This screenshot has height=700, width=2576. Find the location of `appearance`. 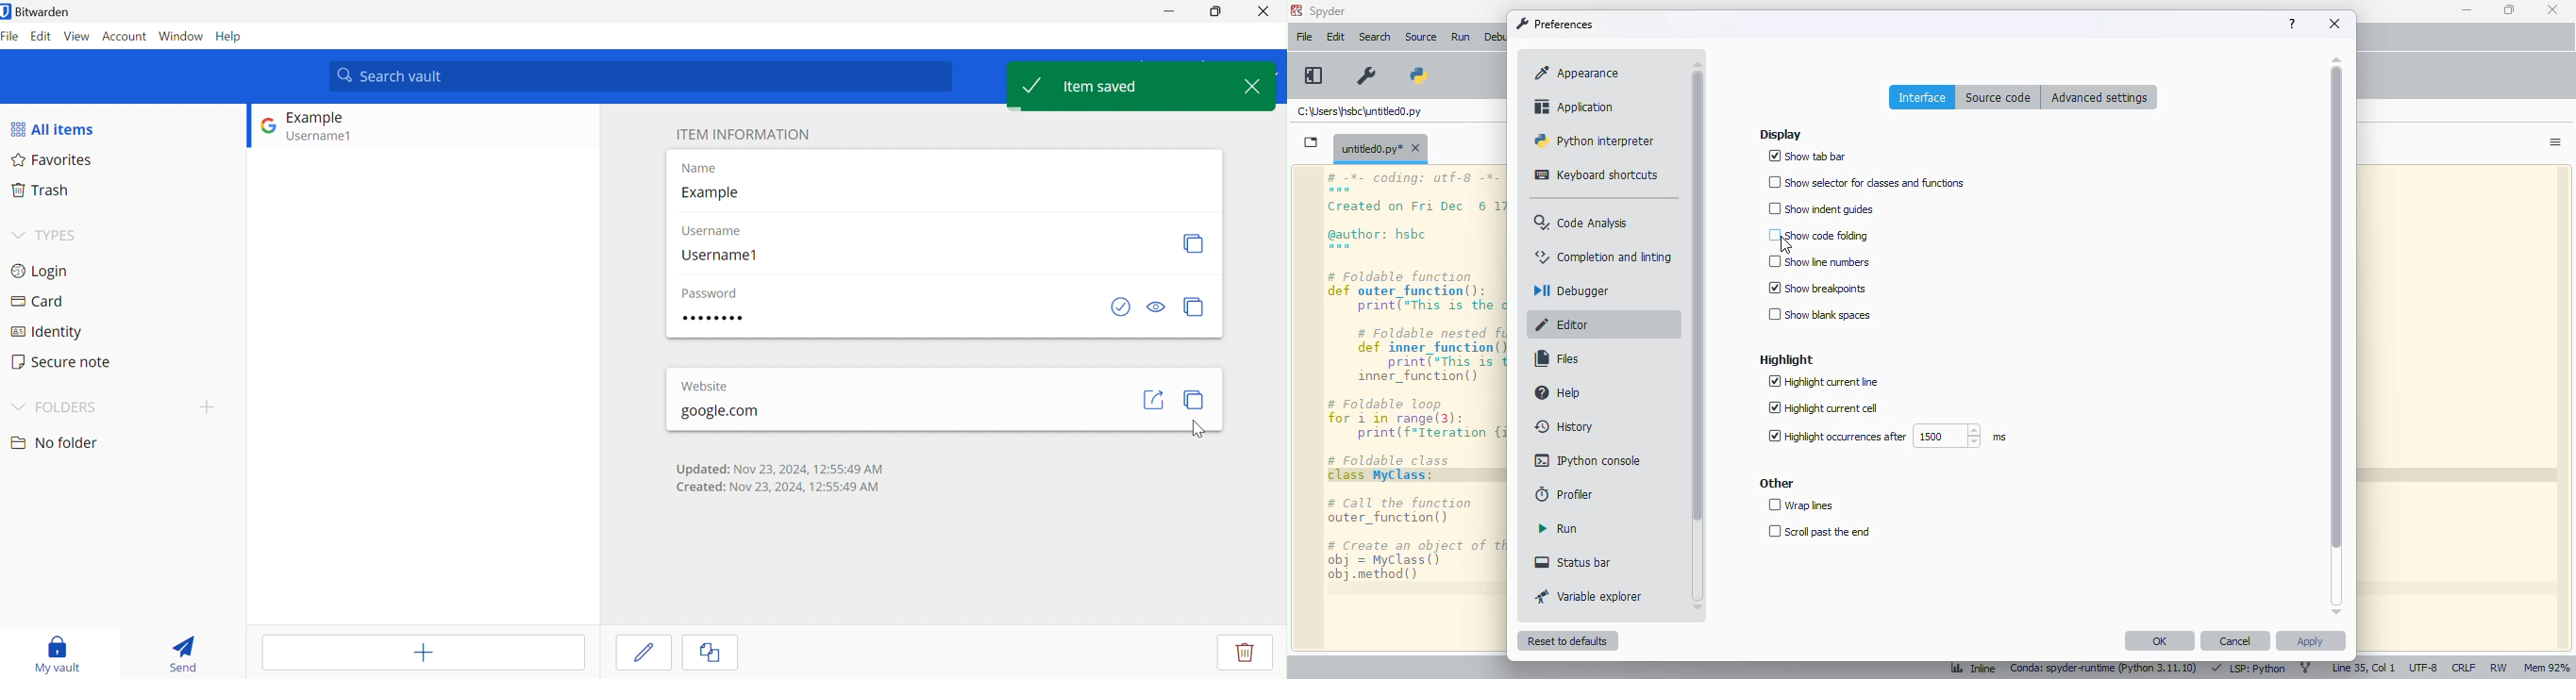

appearance is located at coordinates (1577, 74).